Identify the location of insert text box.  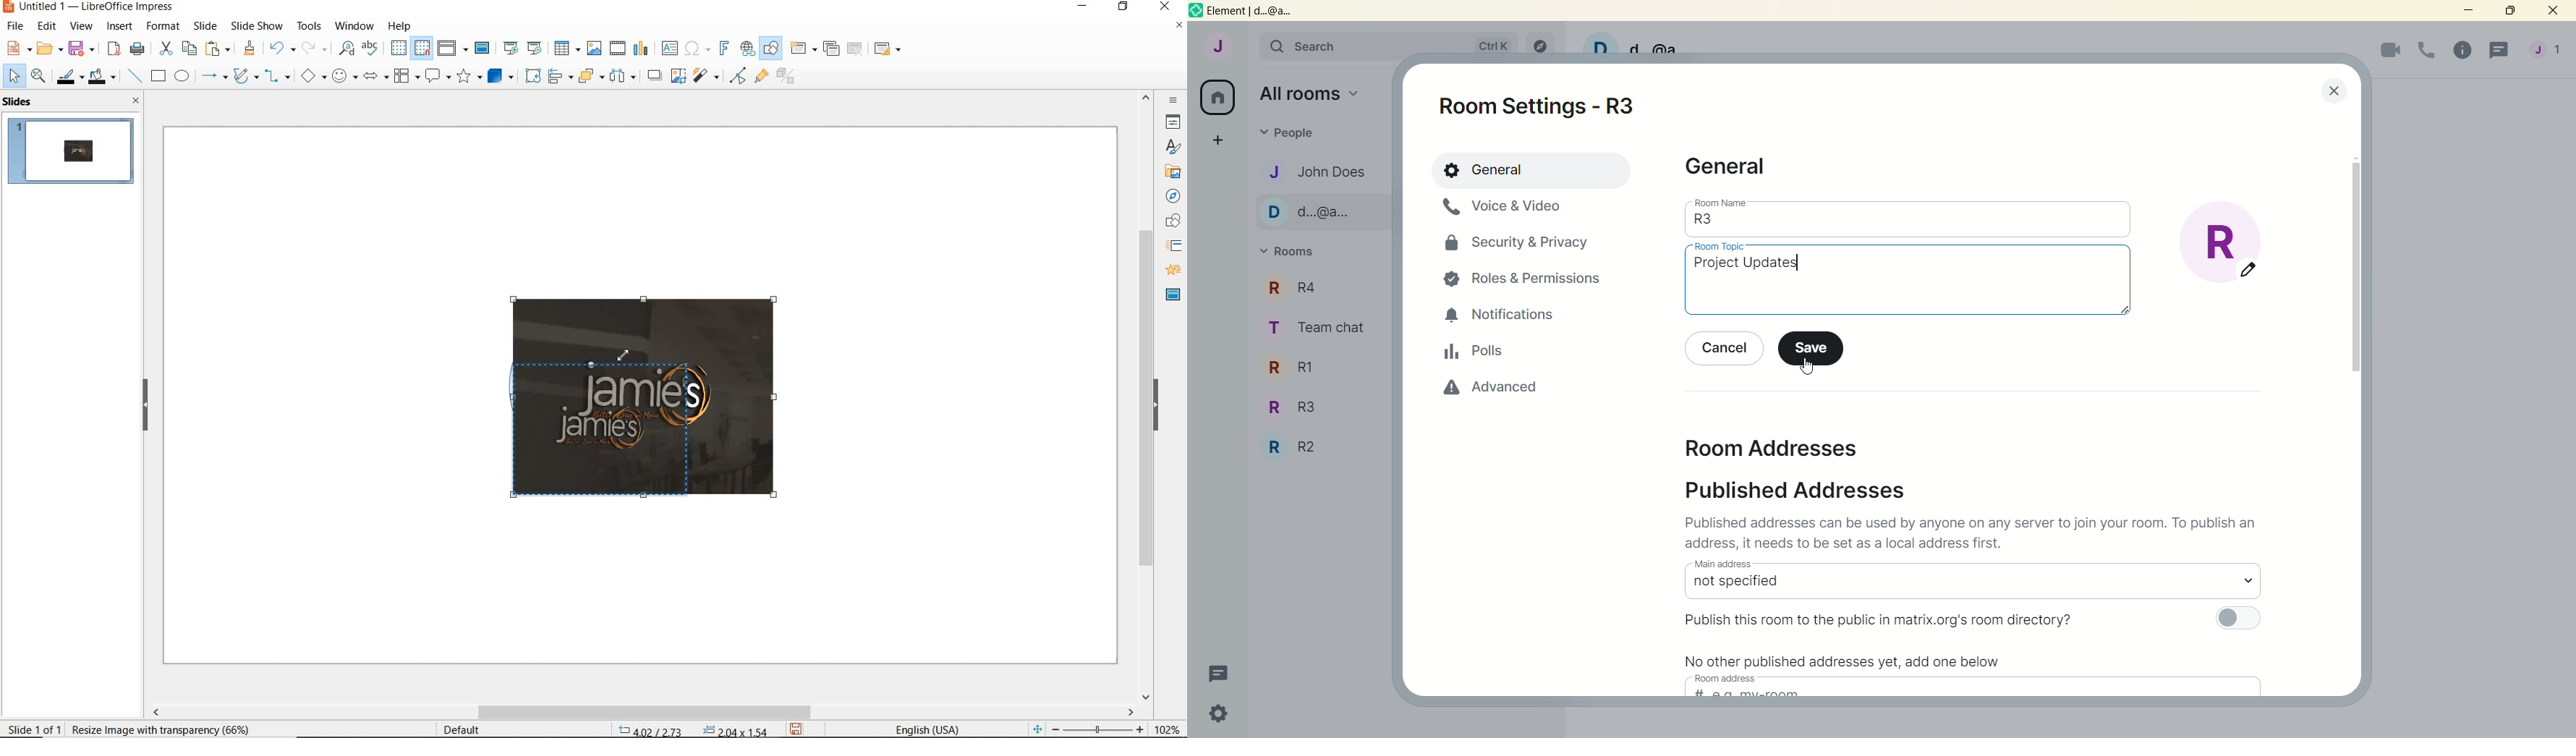
(669, 48).